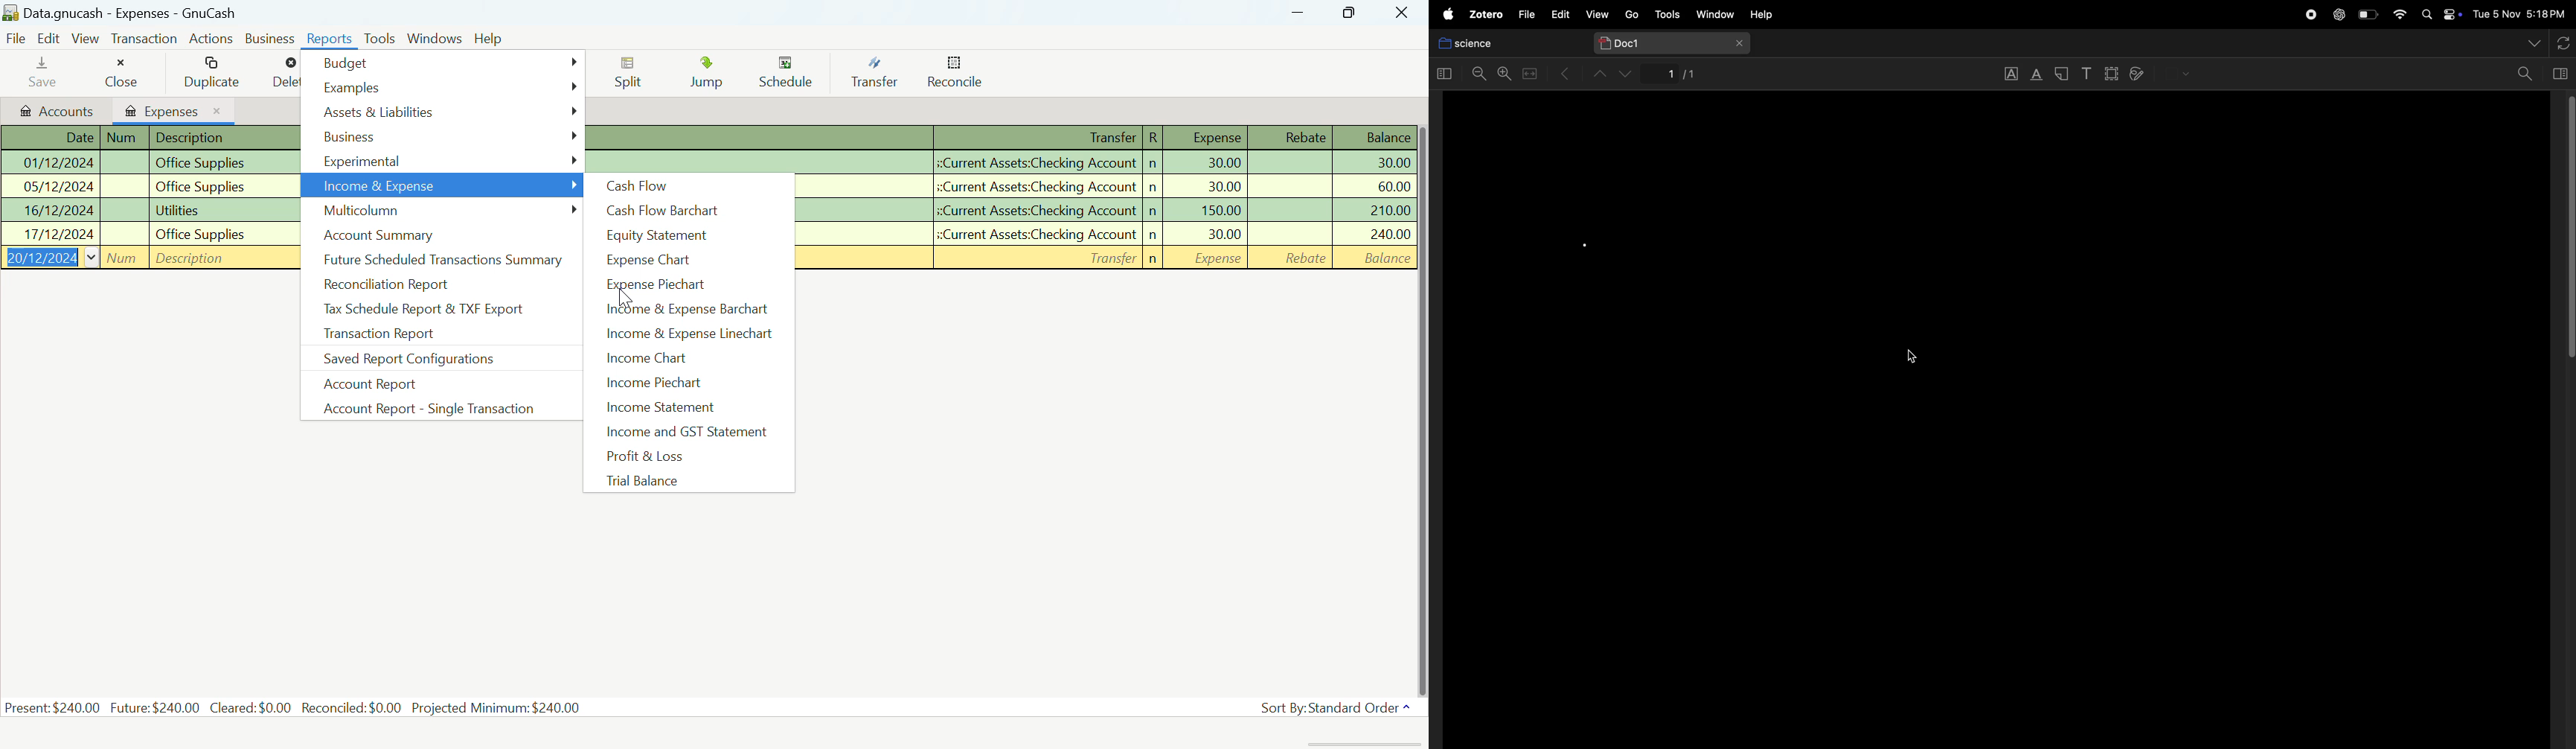  What do you see at coordinates (1103, 258) in the screenshot?
I see `New Transaction Field` at bounding box center [1103, 258].